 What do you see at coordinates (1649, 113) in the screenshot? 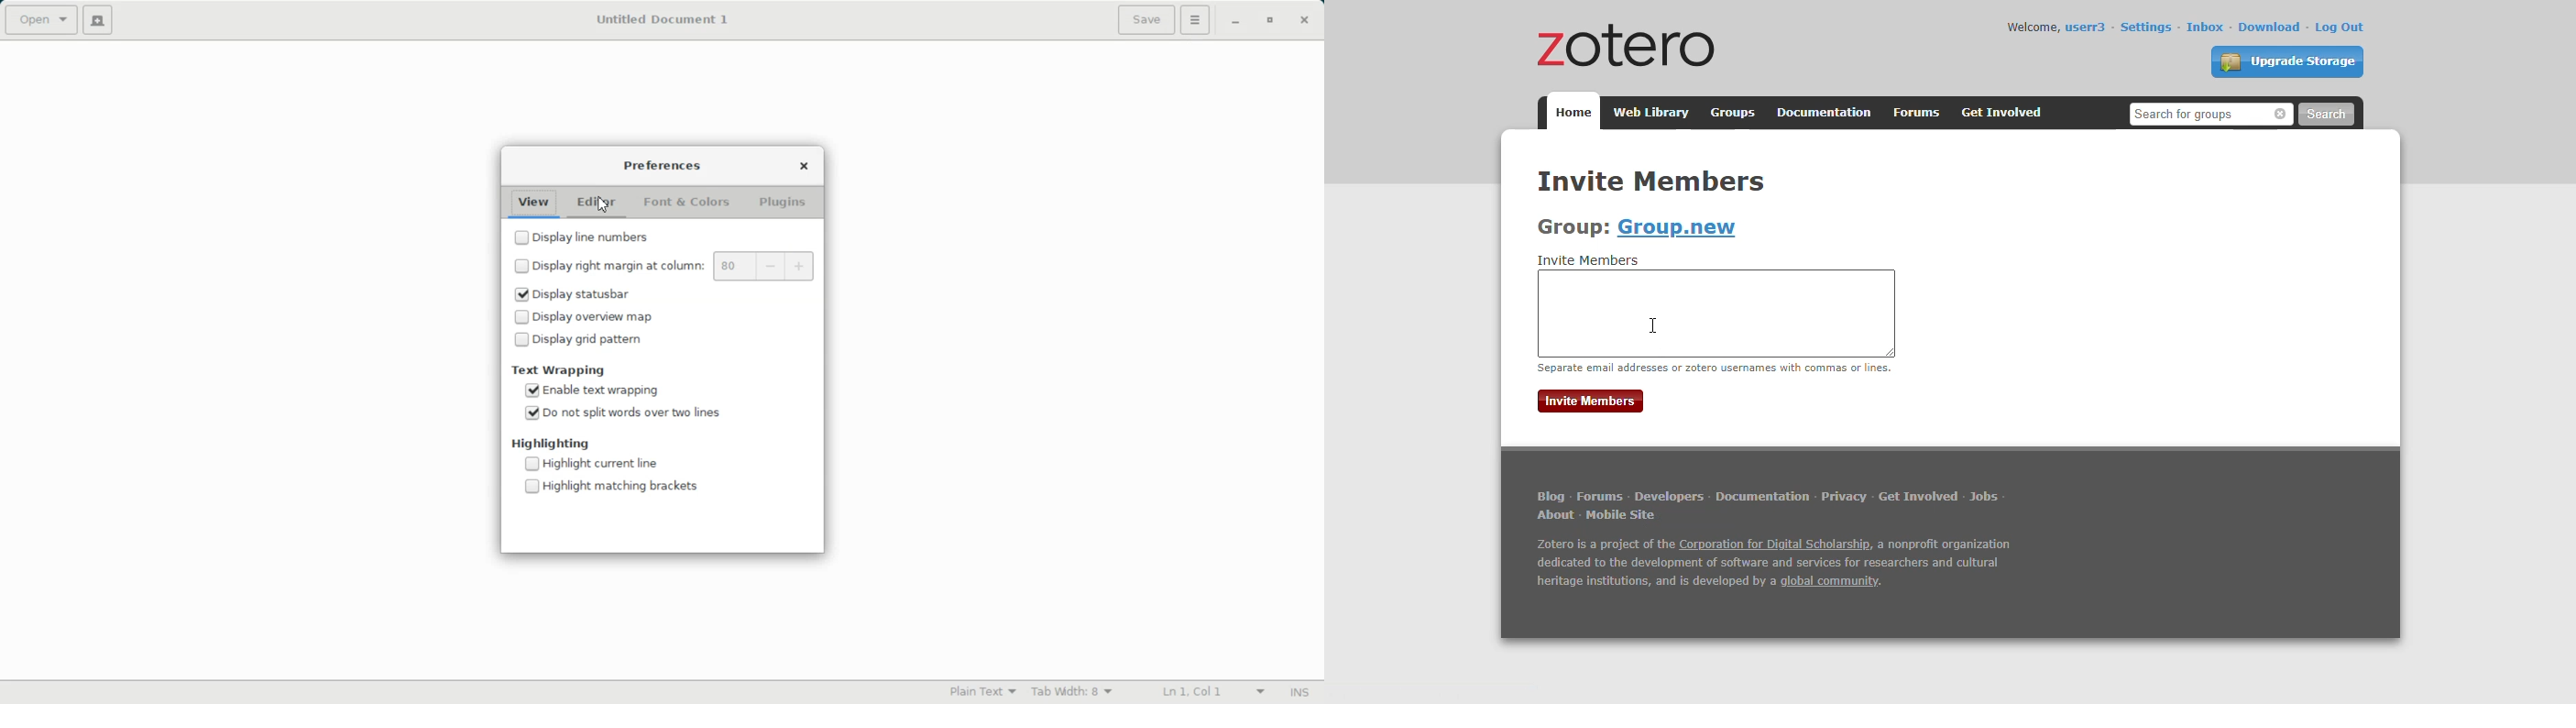
I see `web library` at bounding box center [1649, 113].